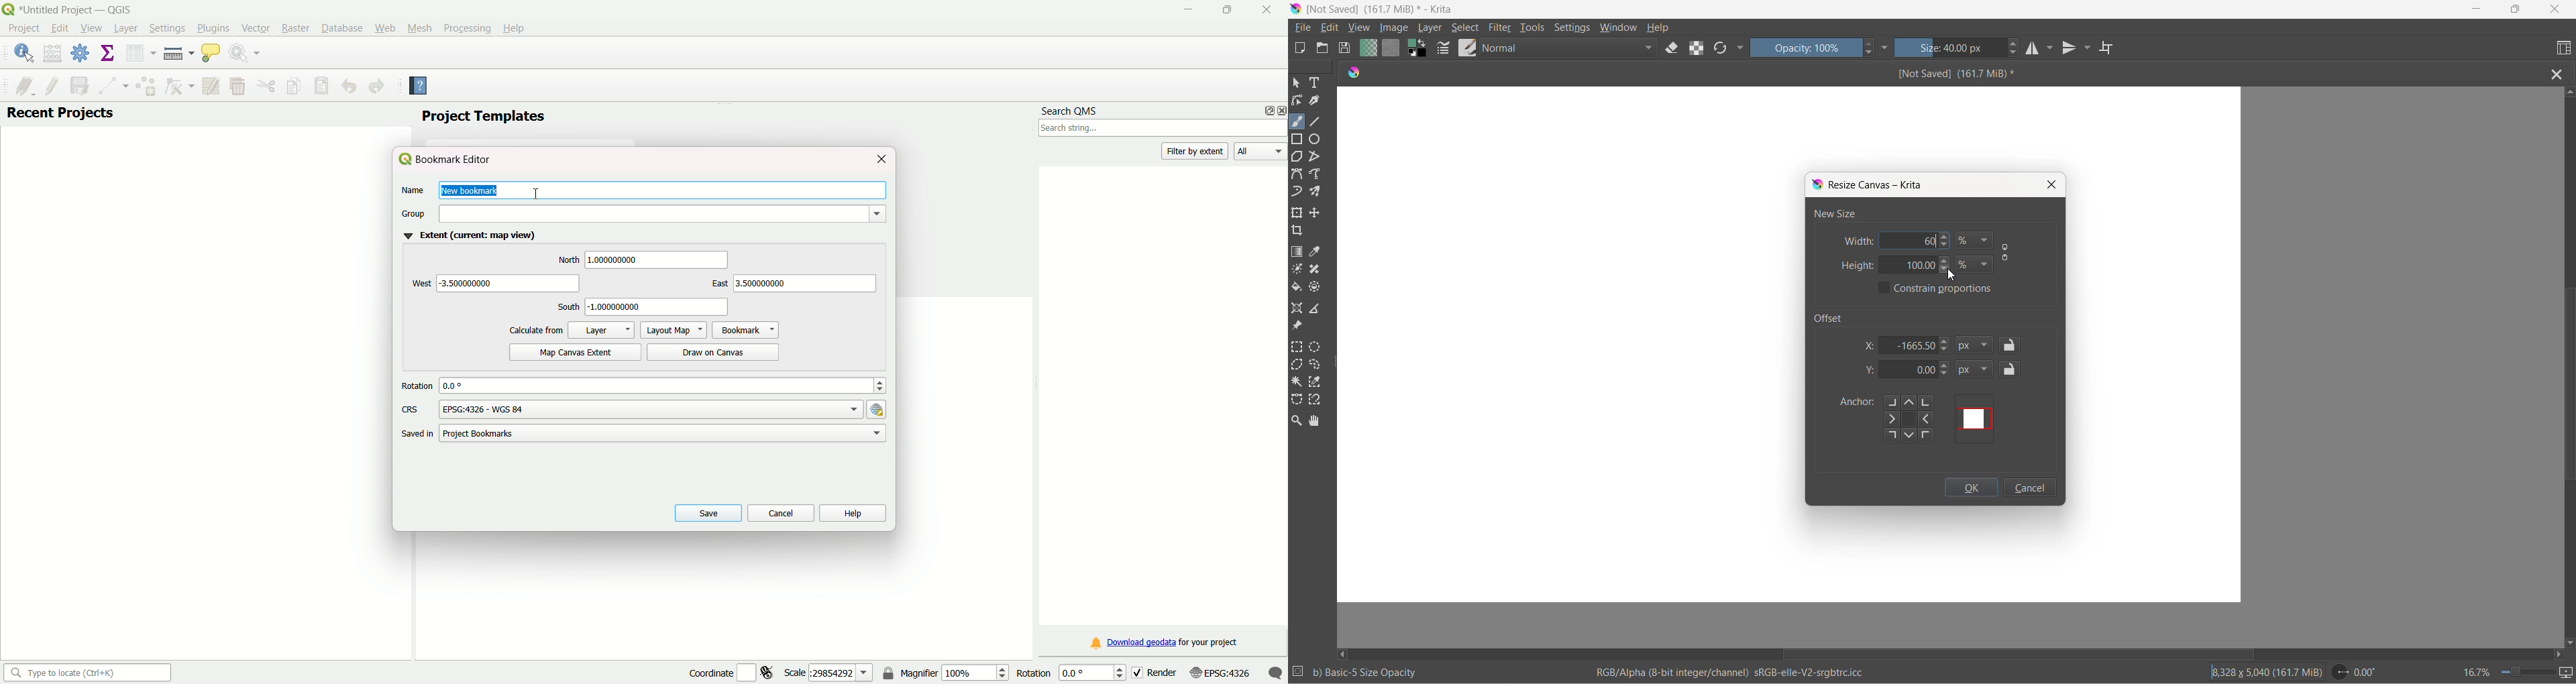 The width and height of the screenshot is (2576, 700). I want to click on , so click(1870, 370).